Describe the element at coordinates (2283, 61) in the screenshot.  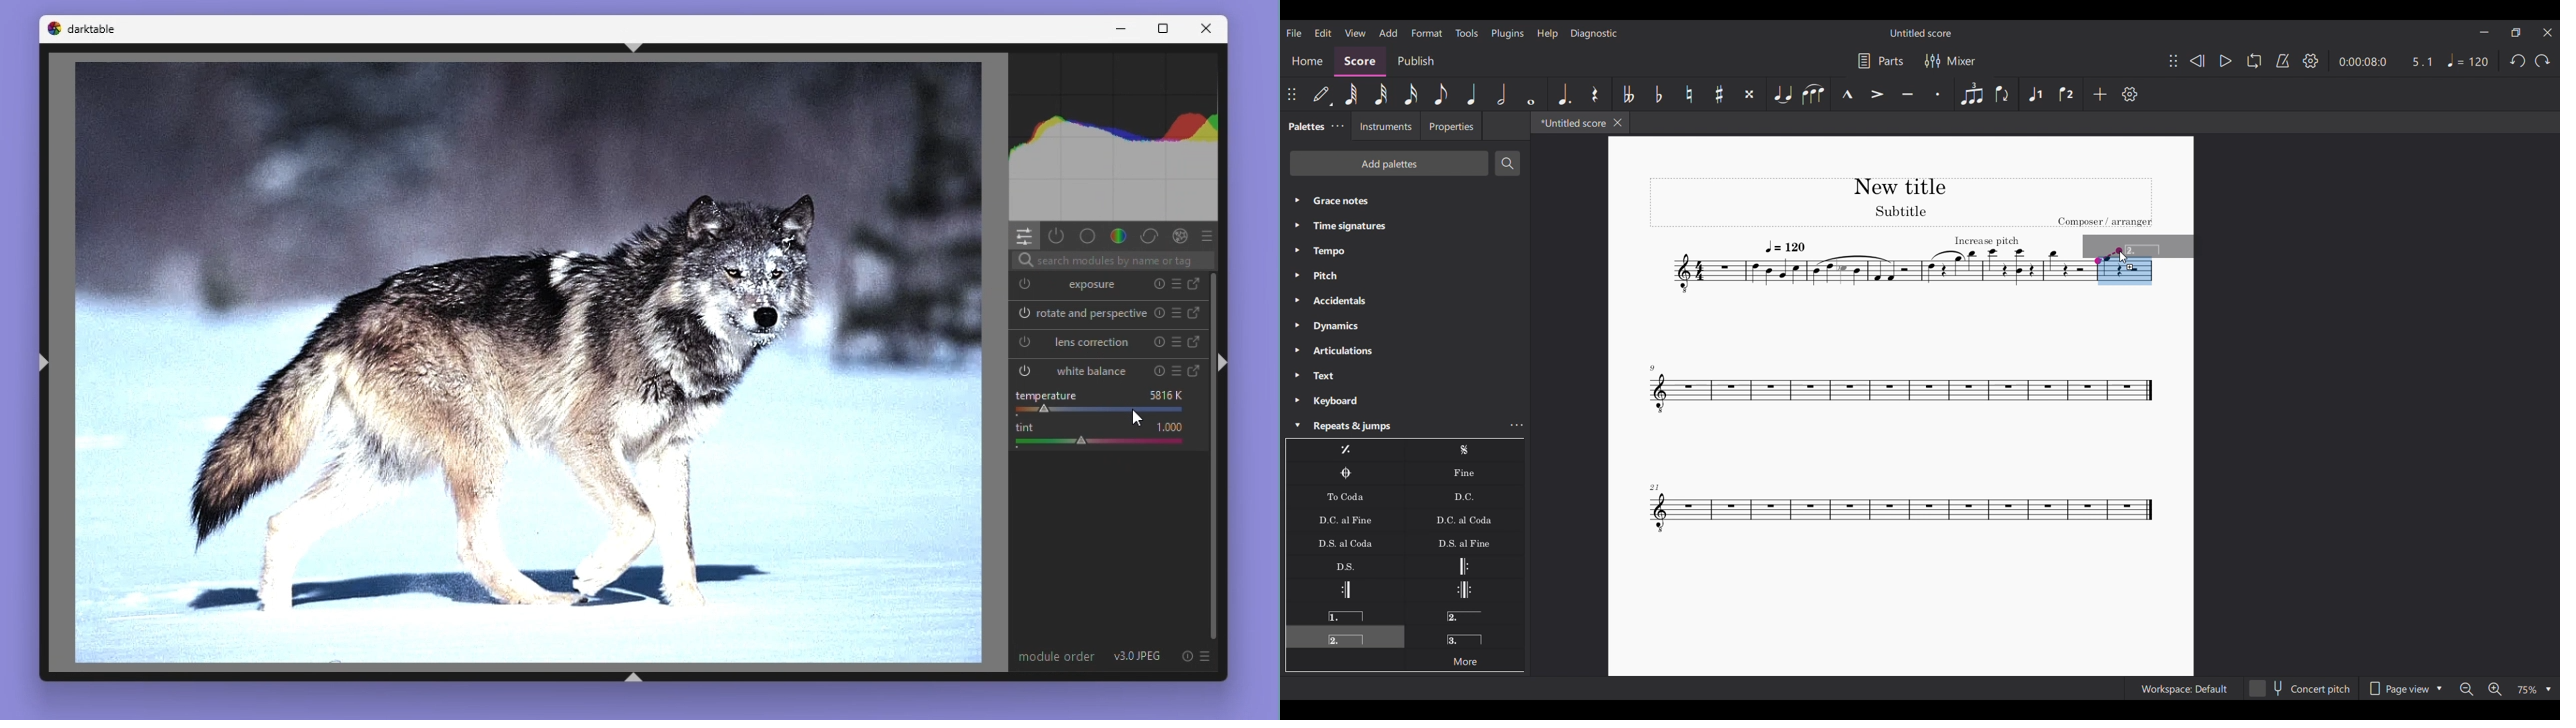
I see `Metronome` at that location.